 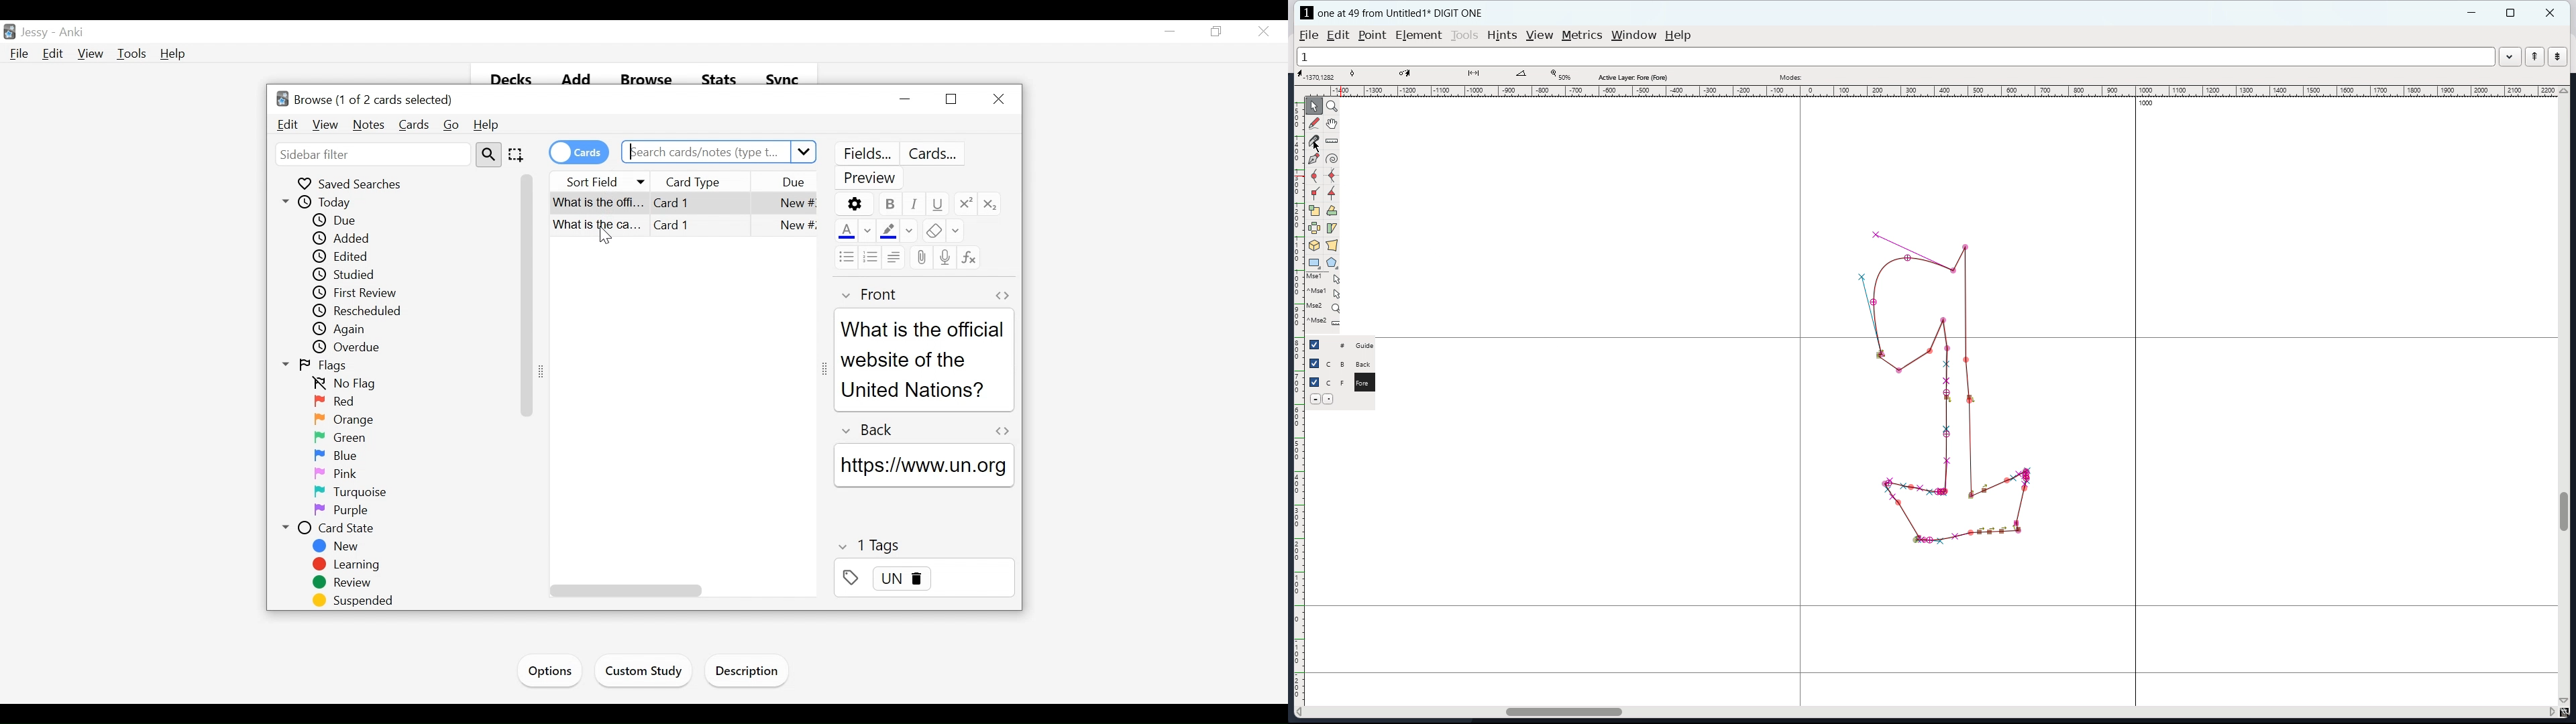 What do you see at coordinates (991, 203) in the screenshot?
I see `Subscript` at bounding box center [991, 203].